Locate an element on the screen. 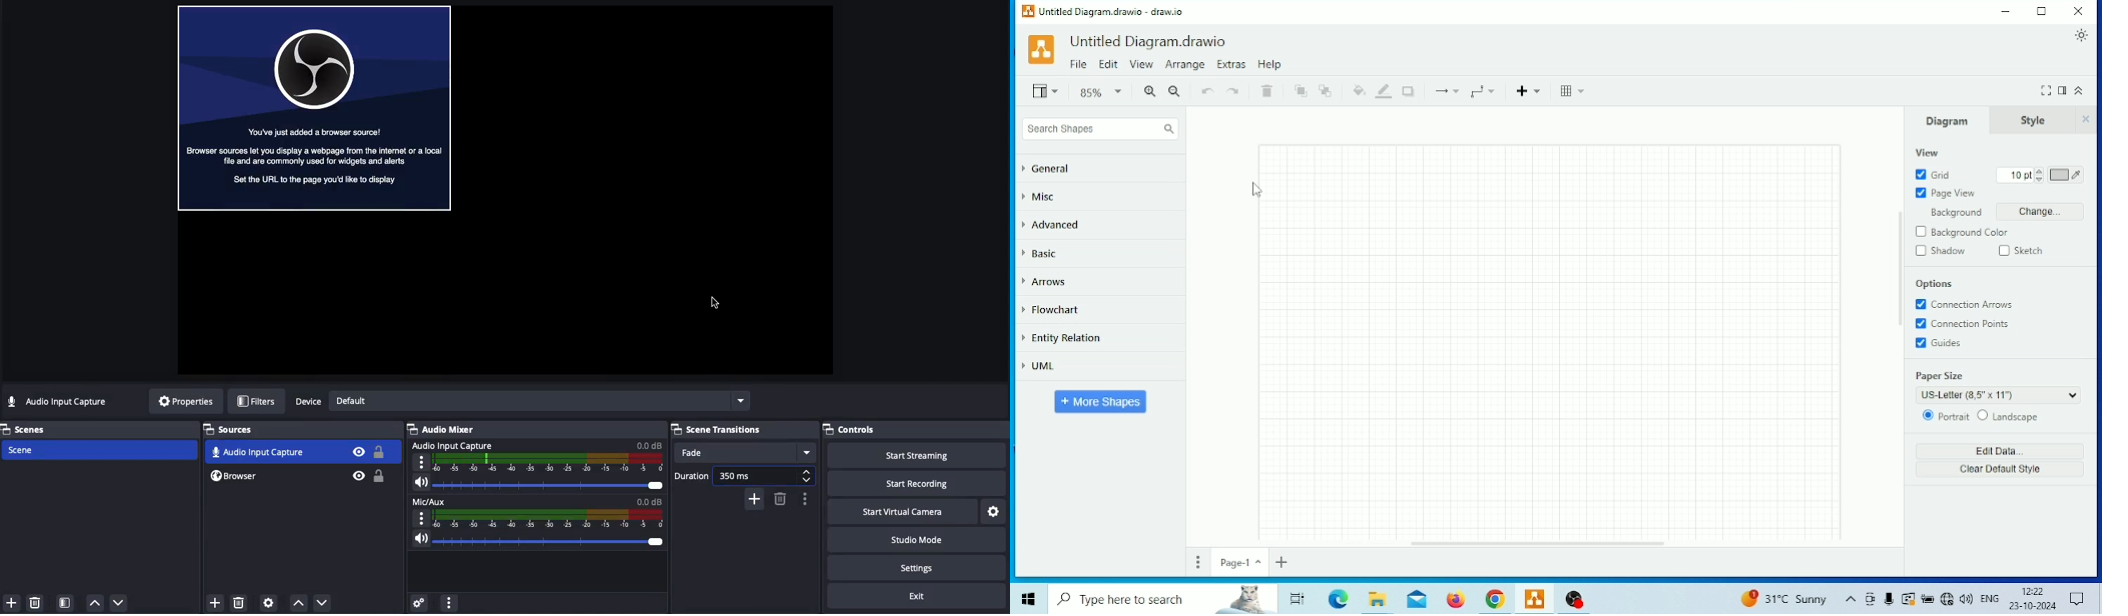 This screenshot has height=616, width=2128. Flowchart is located at coordinates (1051, 309).